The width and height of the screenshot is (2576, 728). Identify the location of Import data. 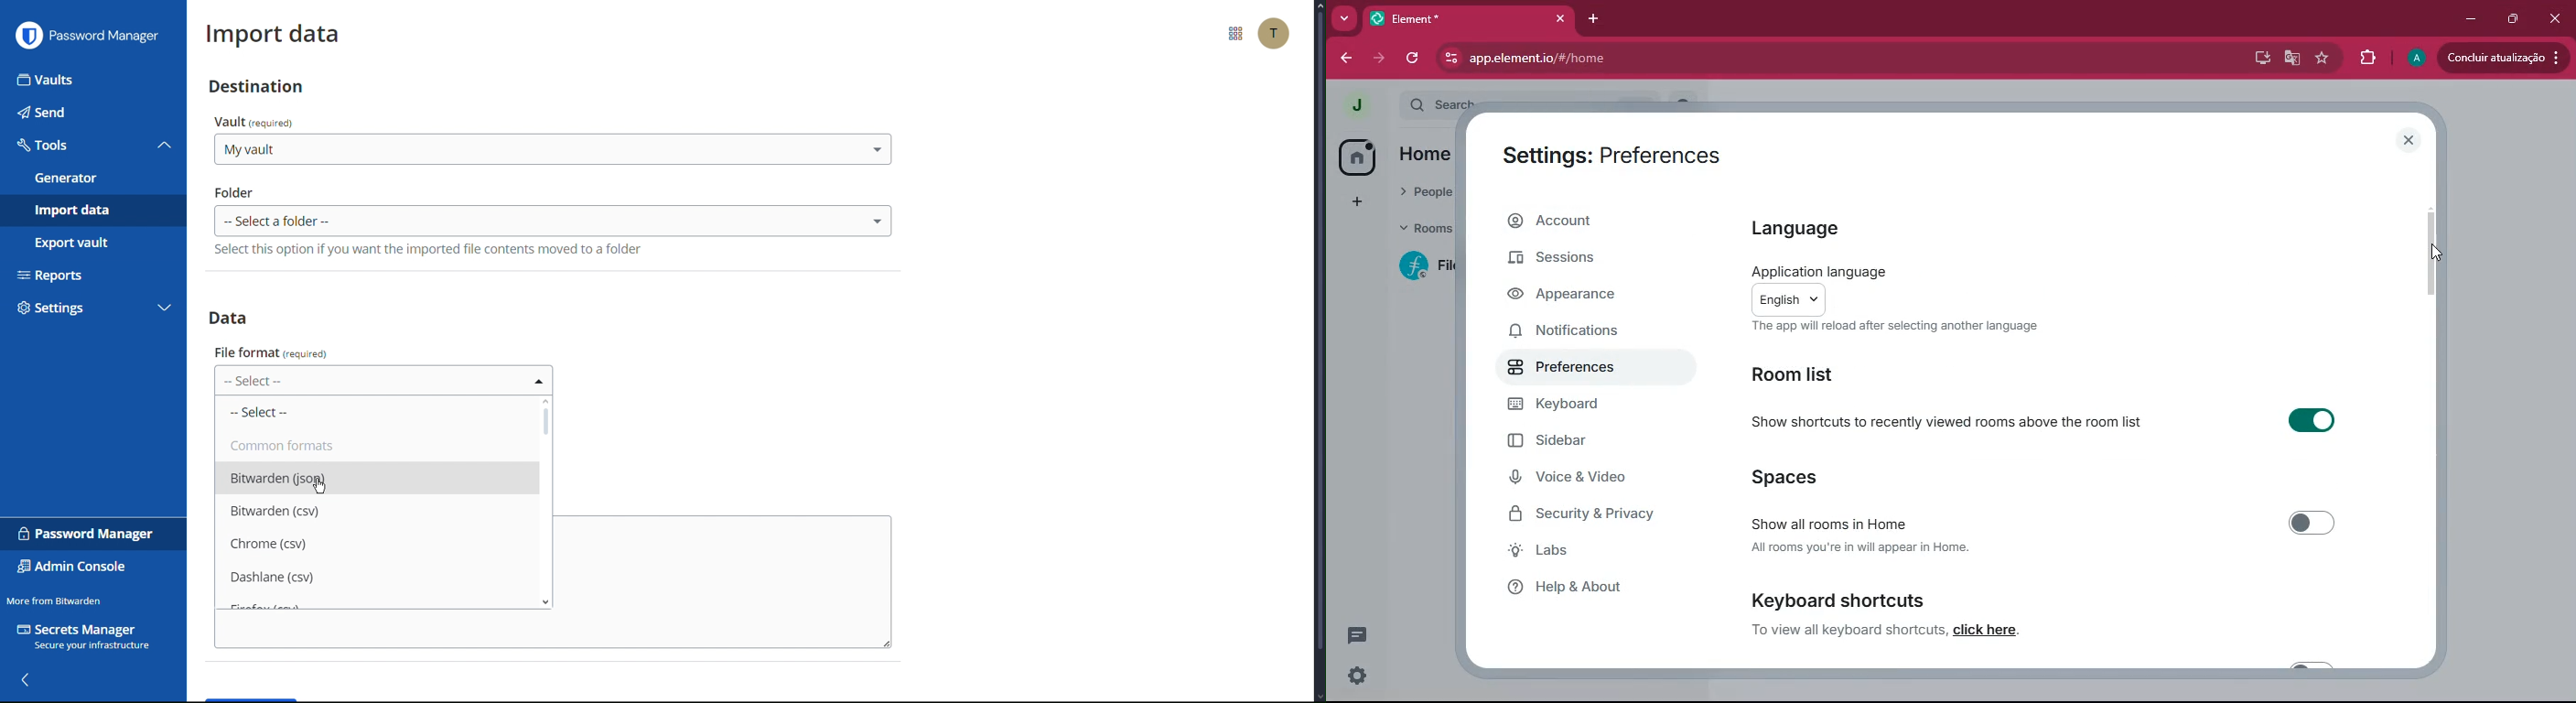
(92, 210).